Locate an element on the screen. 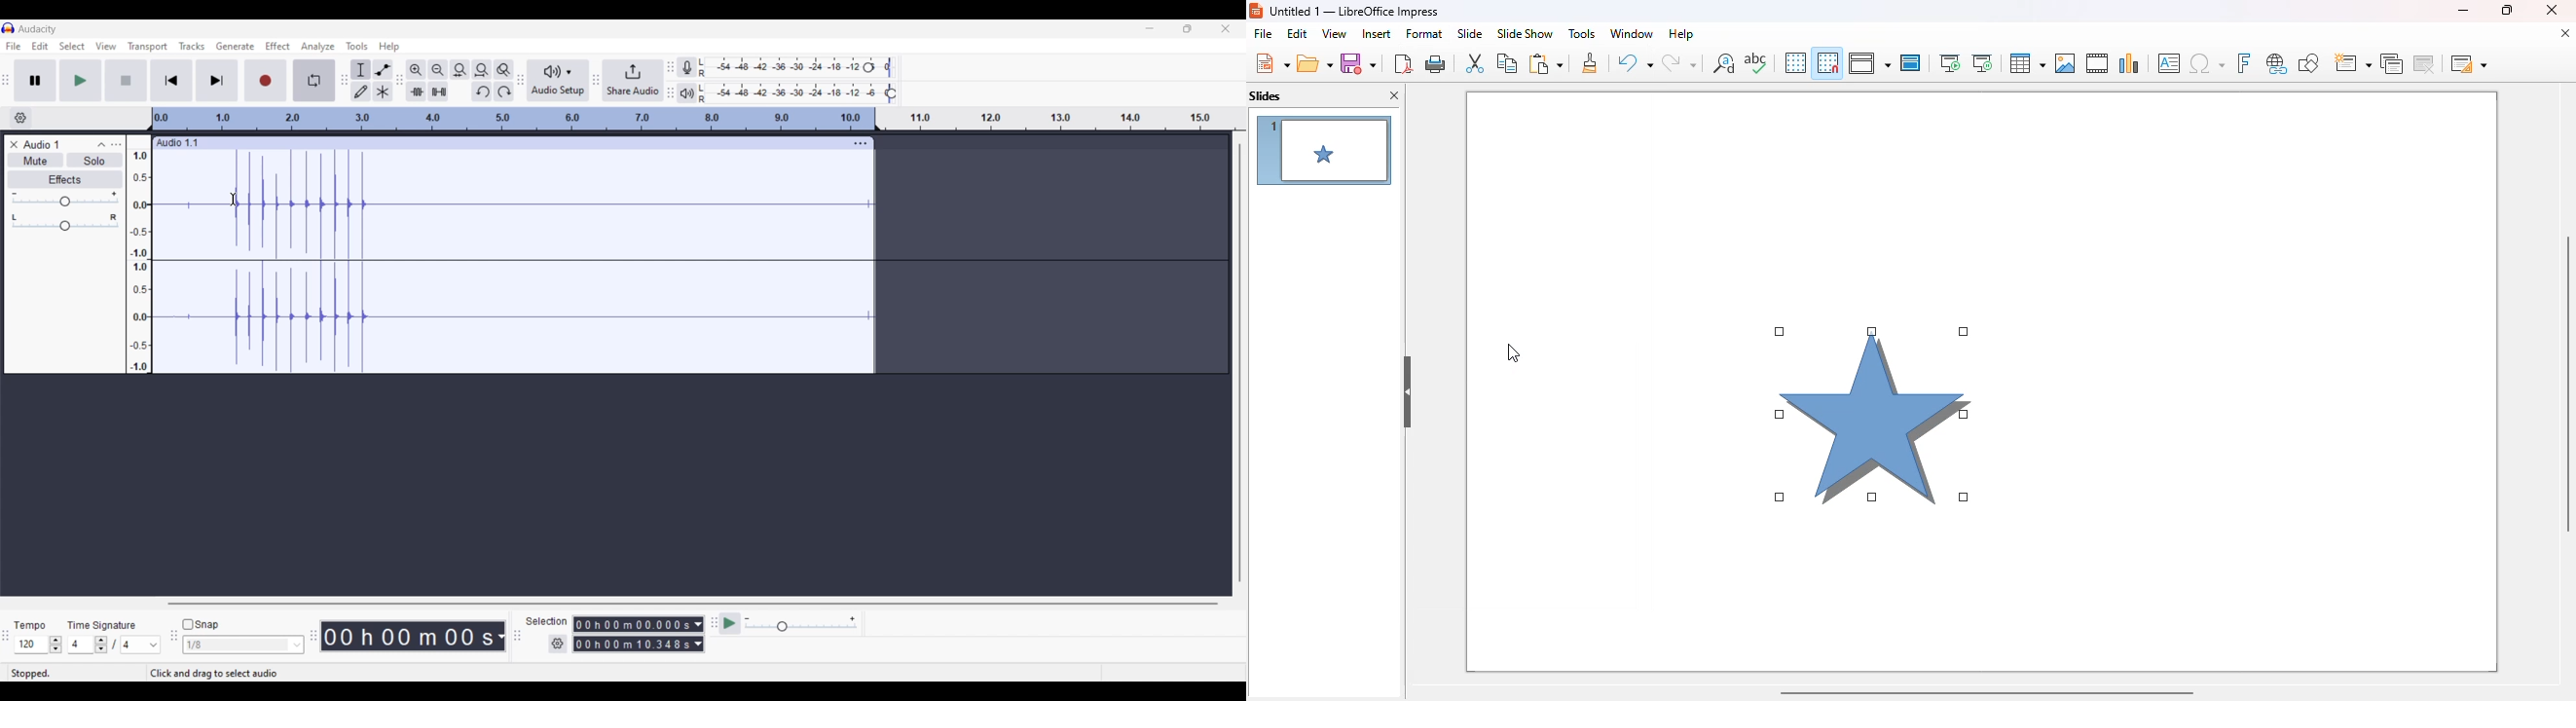 This screenshot has width=2576, height=728. Skip/Select to start is located at coordinates (172, 80).